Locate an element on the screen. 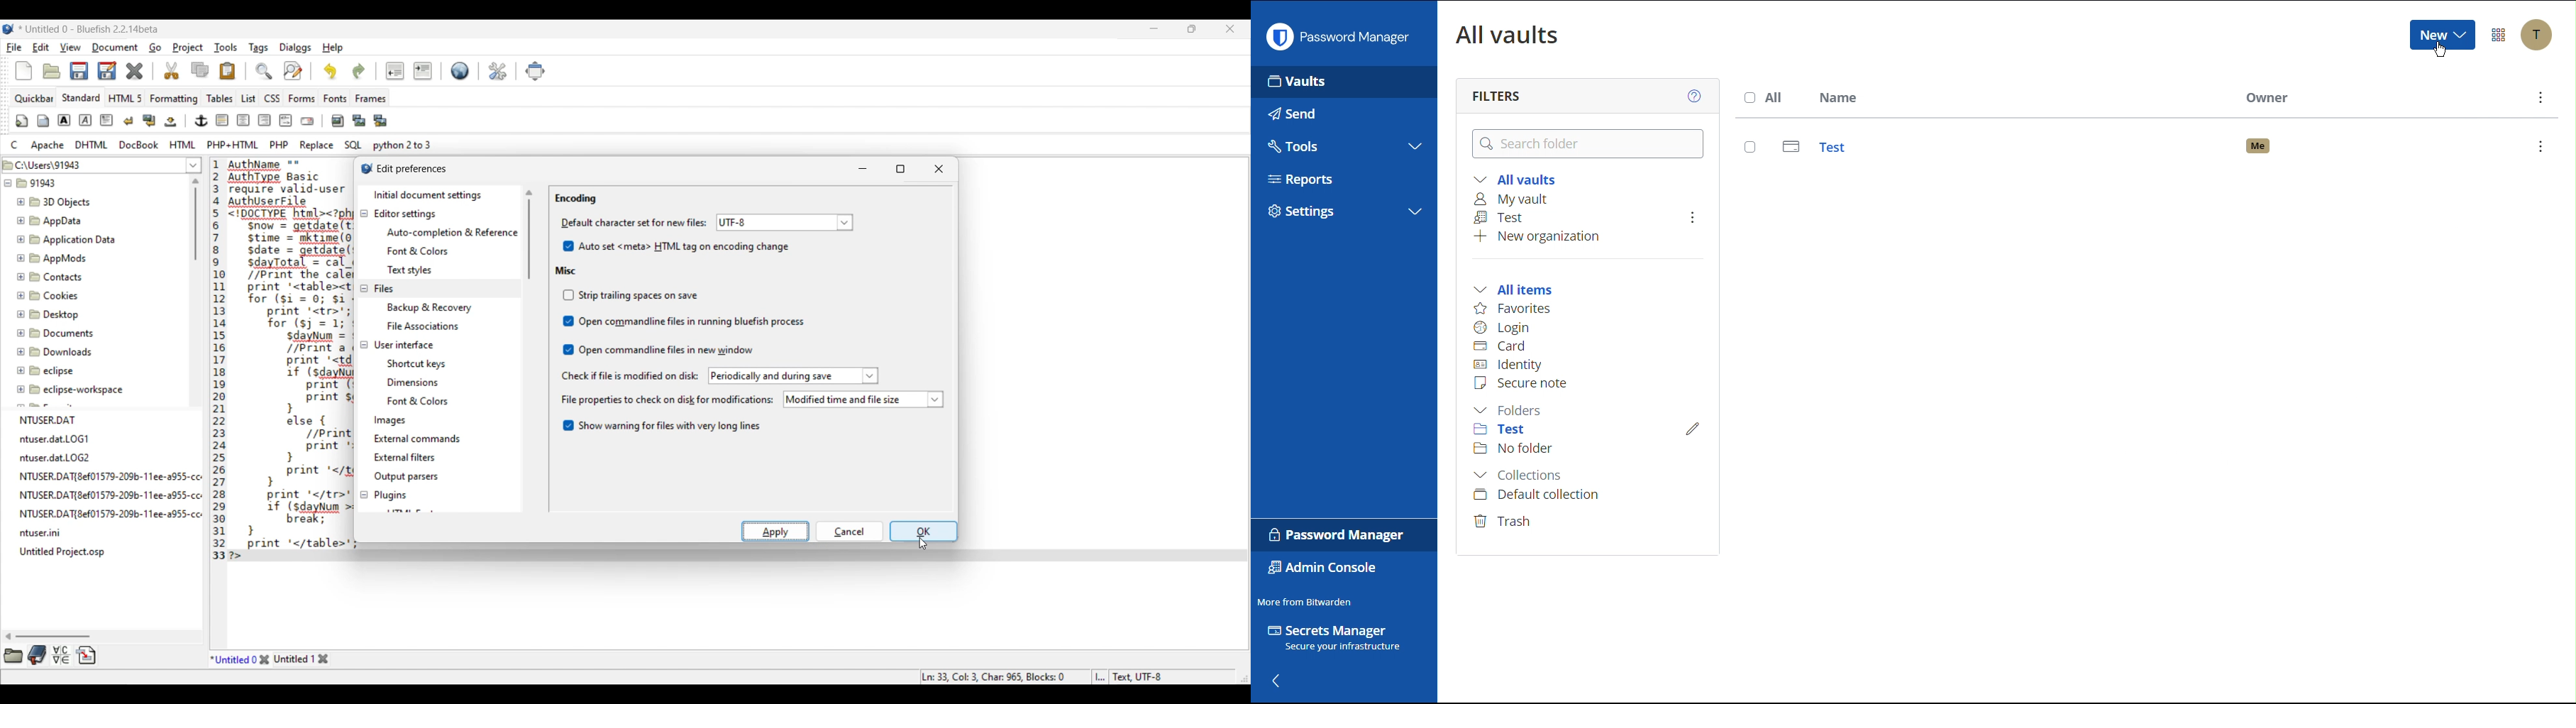  Tools menu is located at coordinates (226, 48).